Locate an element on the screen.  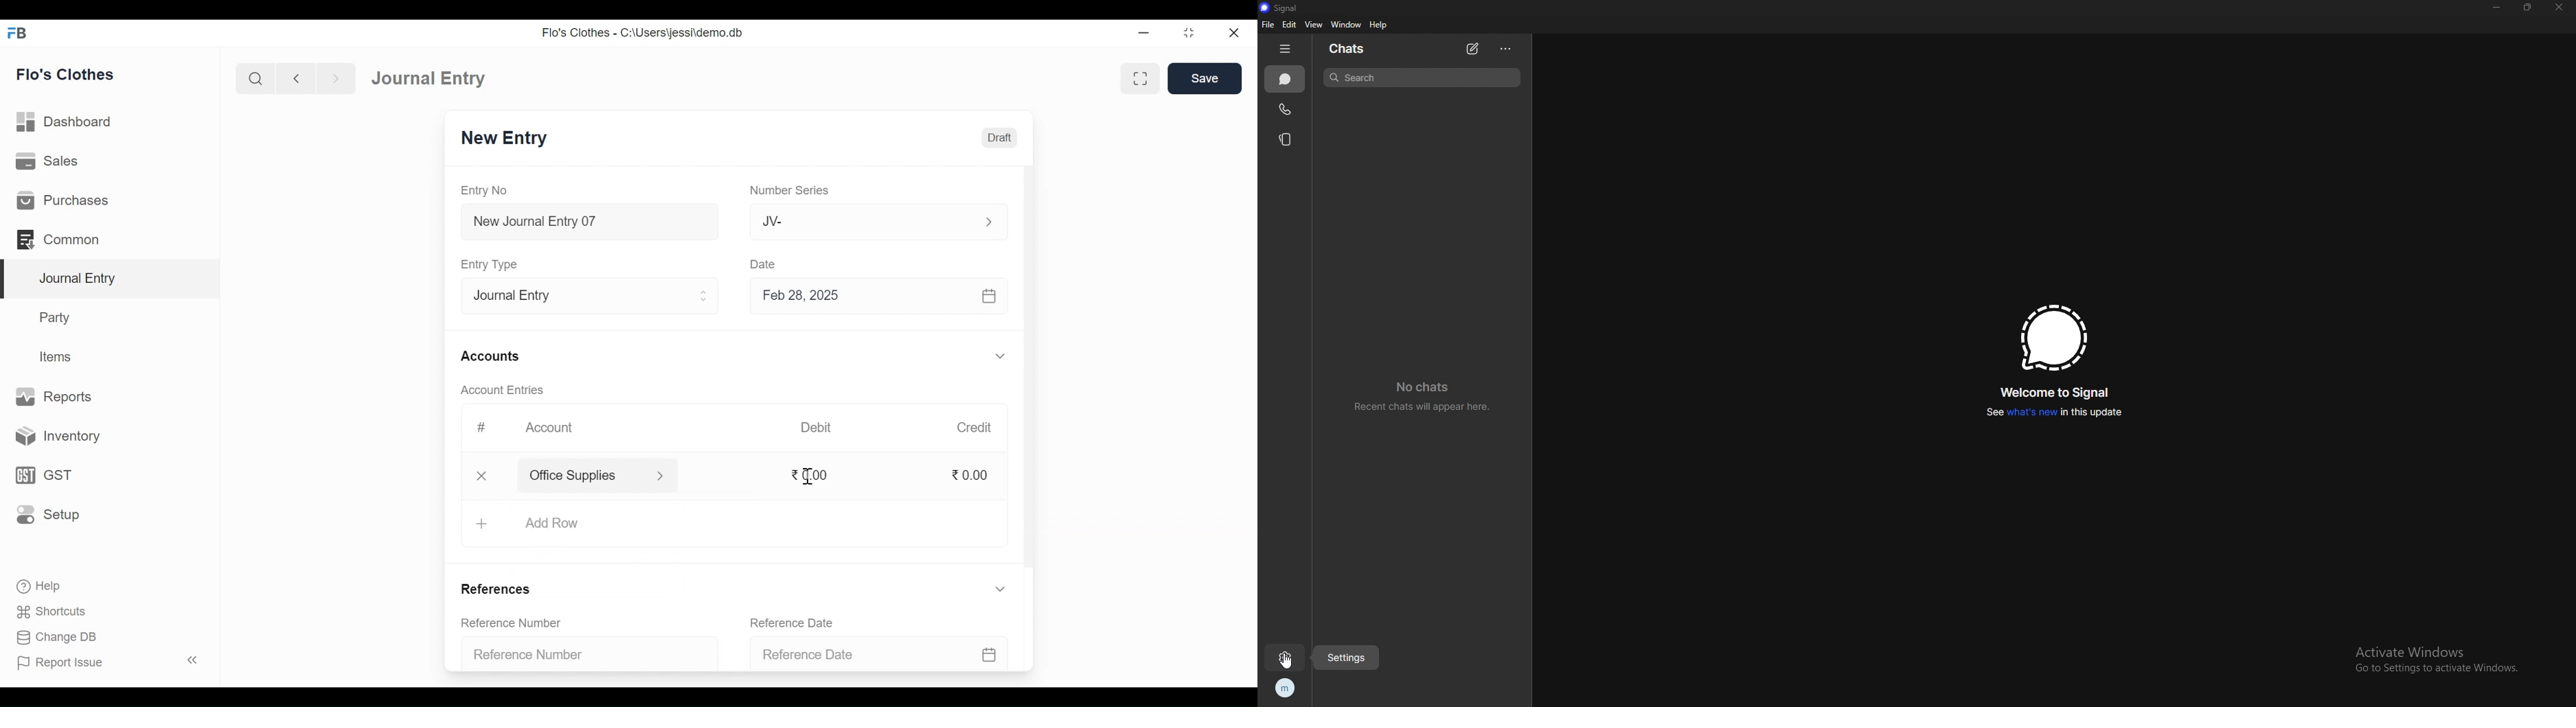
minimize is located at coordinates (1144, 34).